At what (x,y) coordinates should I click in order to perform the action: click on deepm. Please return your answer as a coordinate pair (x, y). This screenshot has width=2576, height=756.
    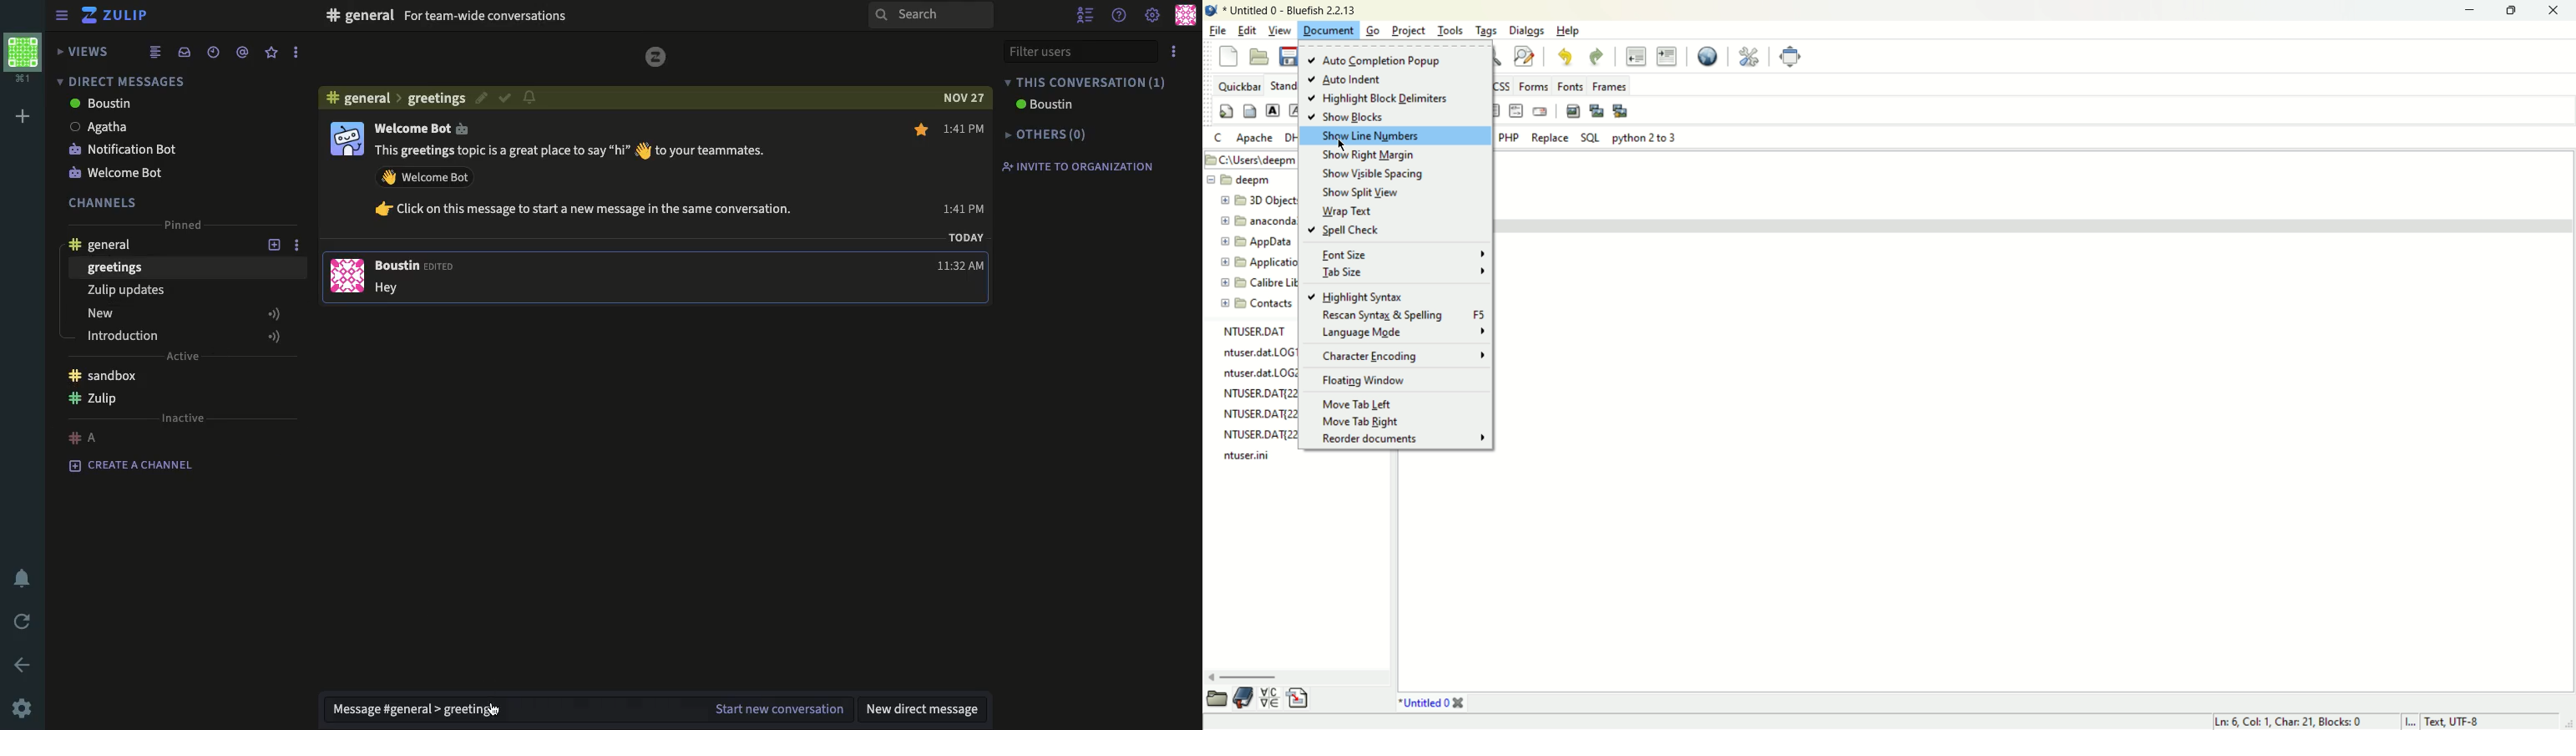
    Looking at the image, I should click on (1244, 181).